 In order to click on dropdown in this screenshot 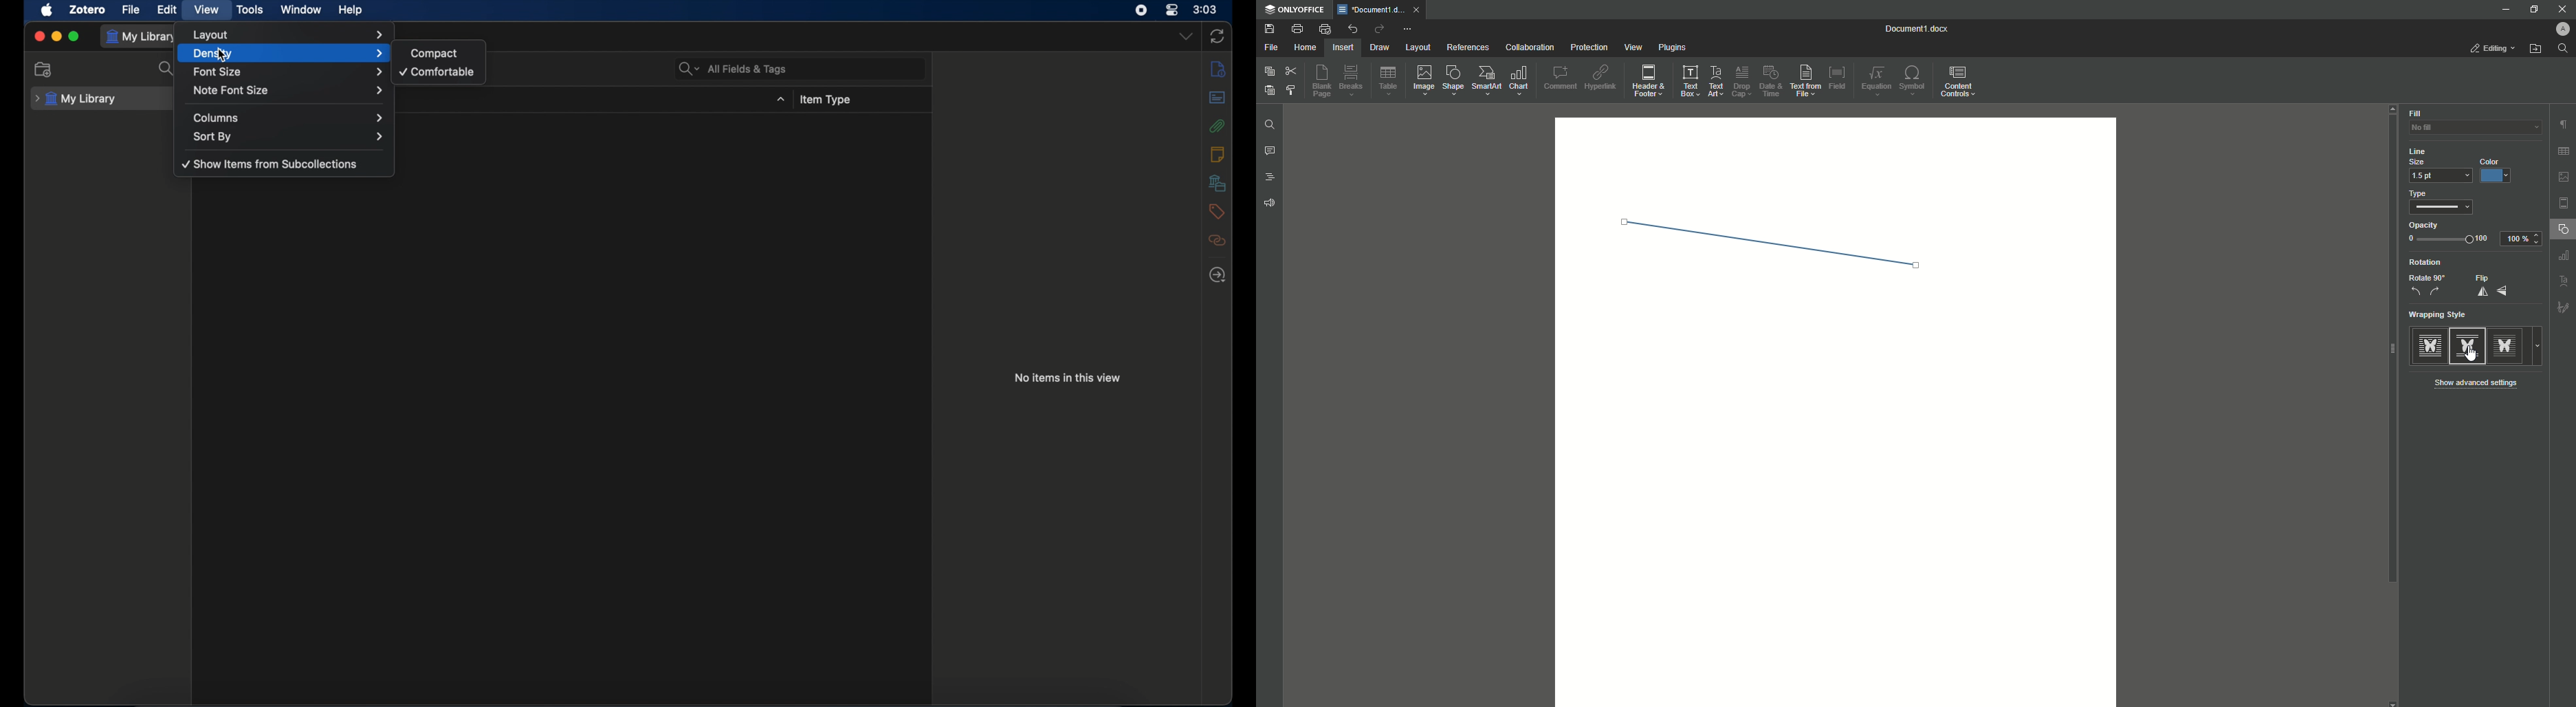, I will do `click(1186, 36)`.